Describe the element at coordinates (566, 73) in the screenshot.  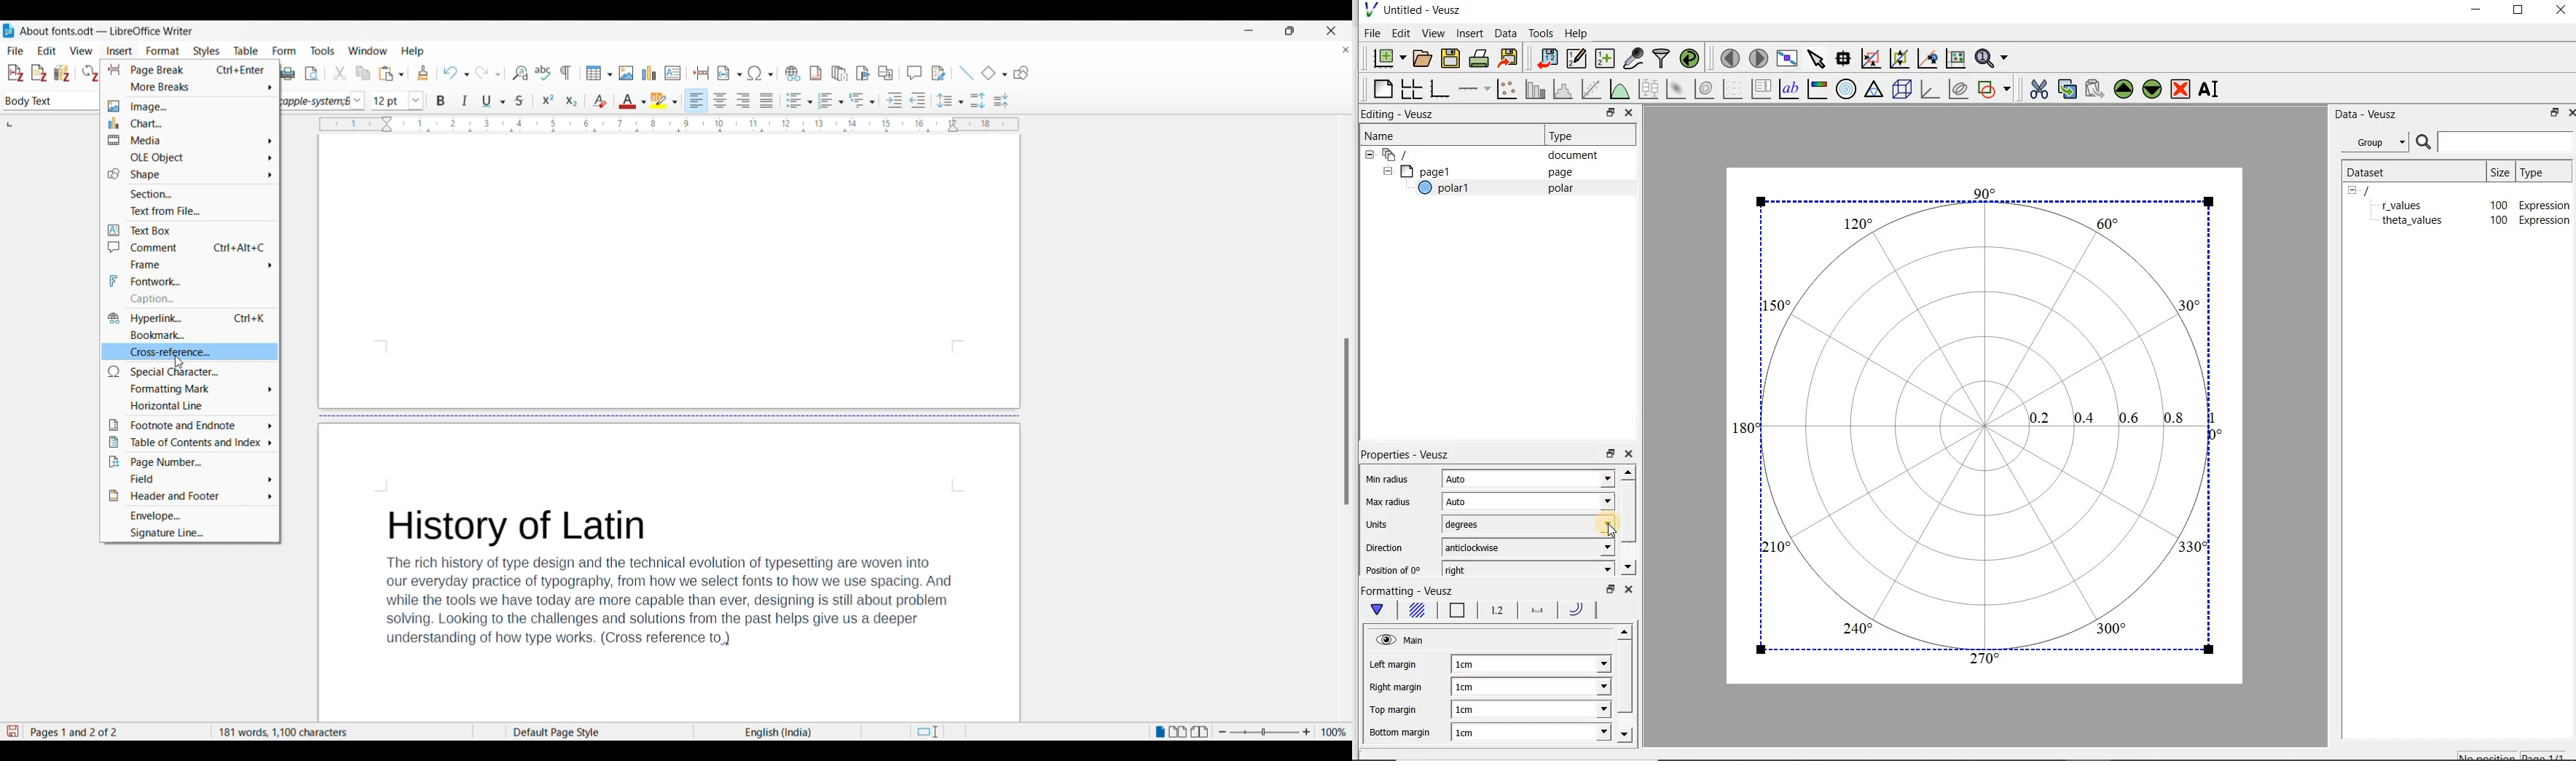
I see `Toggle formatting marks` at that location.